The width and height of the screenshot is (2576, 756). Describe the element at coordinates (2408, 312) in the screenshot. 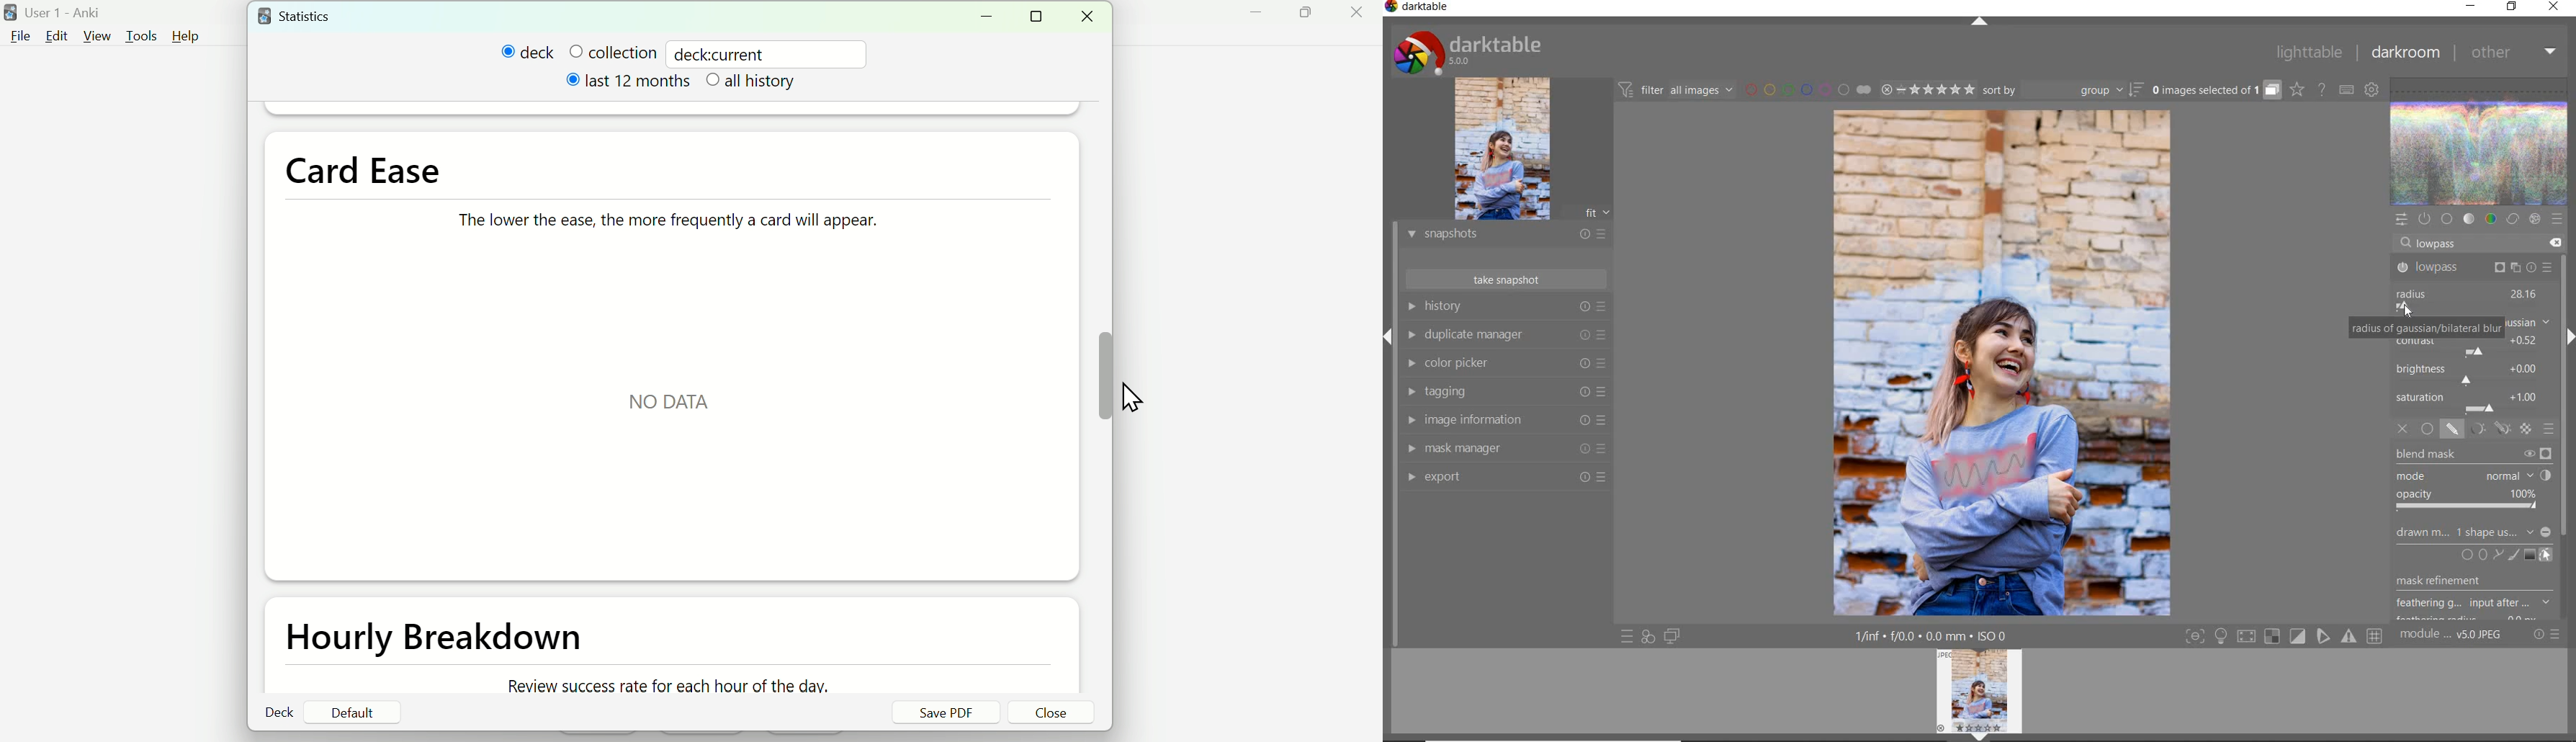

I see `cursor position` at that location.